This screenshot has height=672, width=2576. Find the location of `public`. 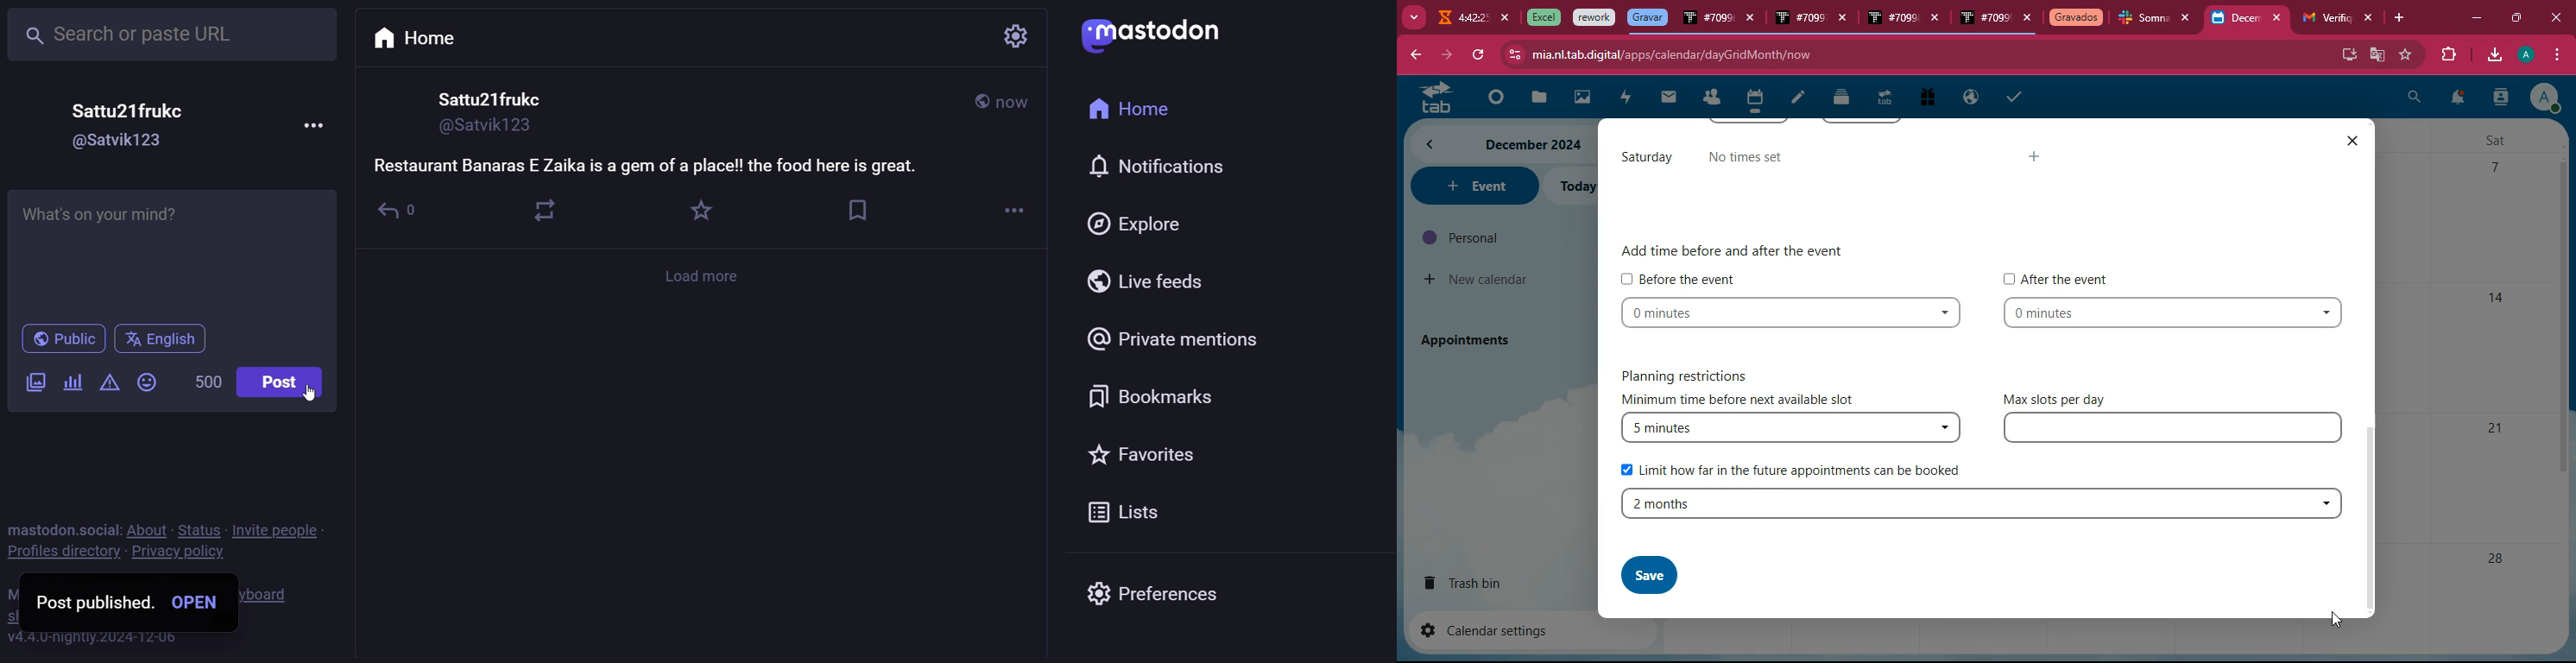

public is located at coordinates (63, 339).